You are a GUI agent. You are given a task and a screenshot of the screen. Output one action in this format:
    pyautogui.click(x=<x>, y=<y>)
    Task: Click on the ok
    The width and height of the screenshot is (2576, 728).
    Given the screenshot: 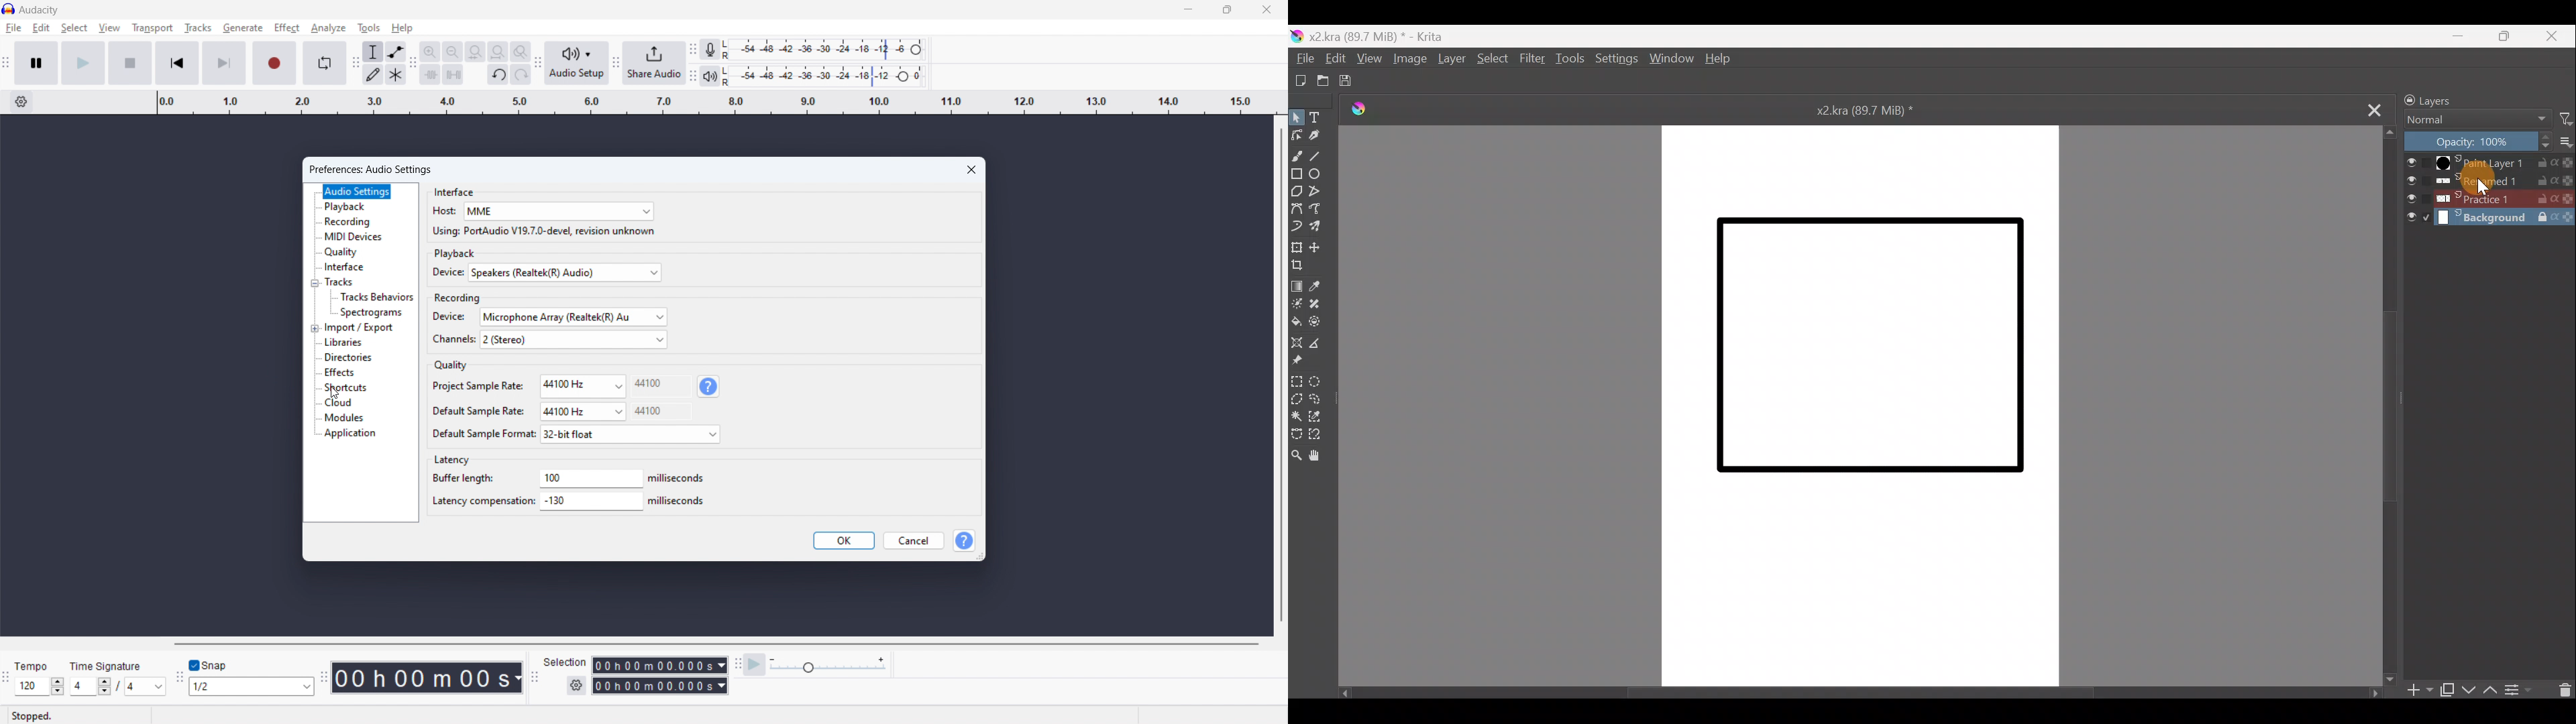 What is the action you would take?
    pyautogui.click(x=844, y=540)
    